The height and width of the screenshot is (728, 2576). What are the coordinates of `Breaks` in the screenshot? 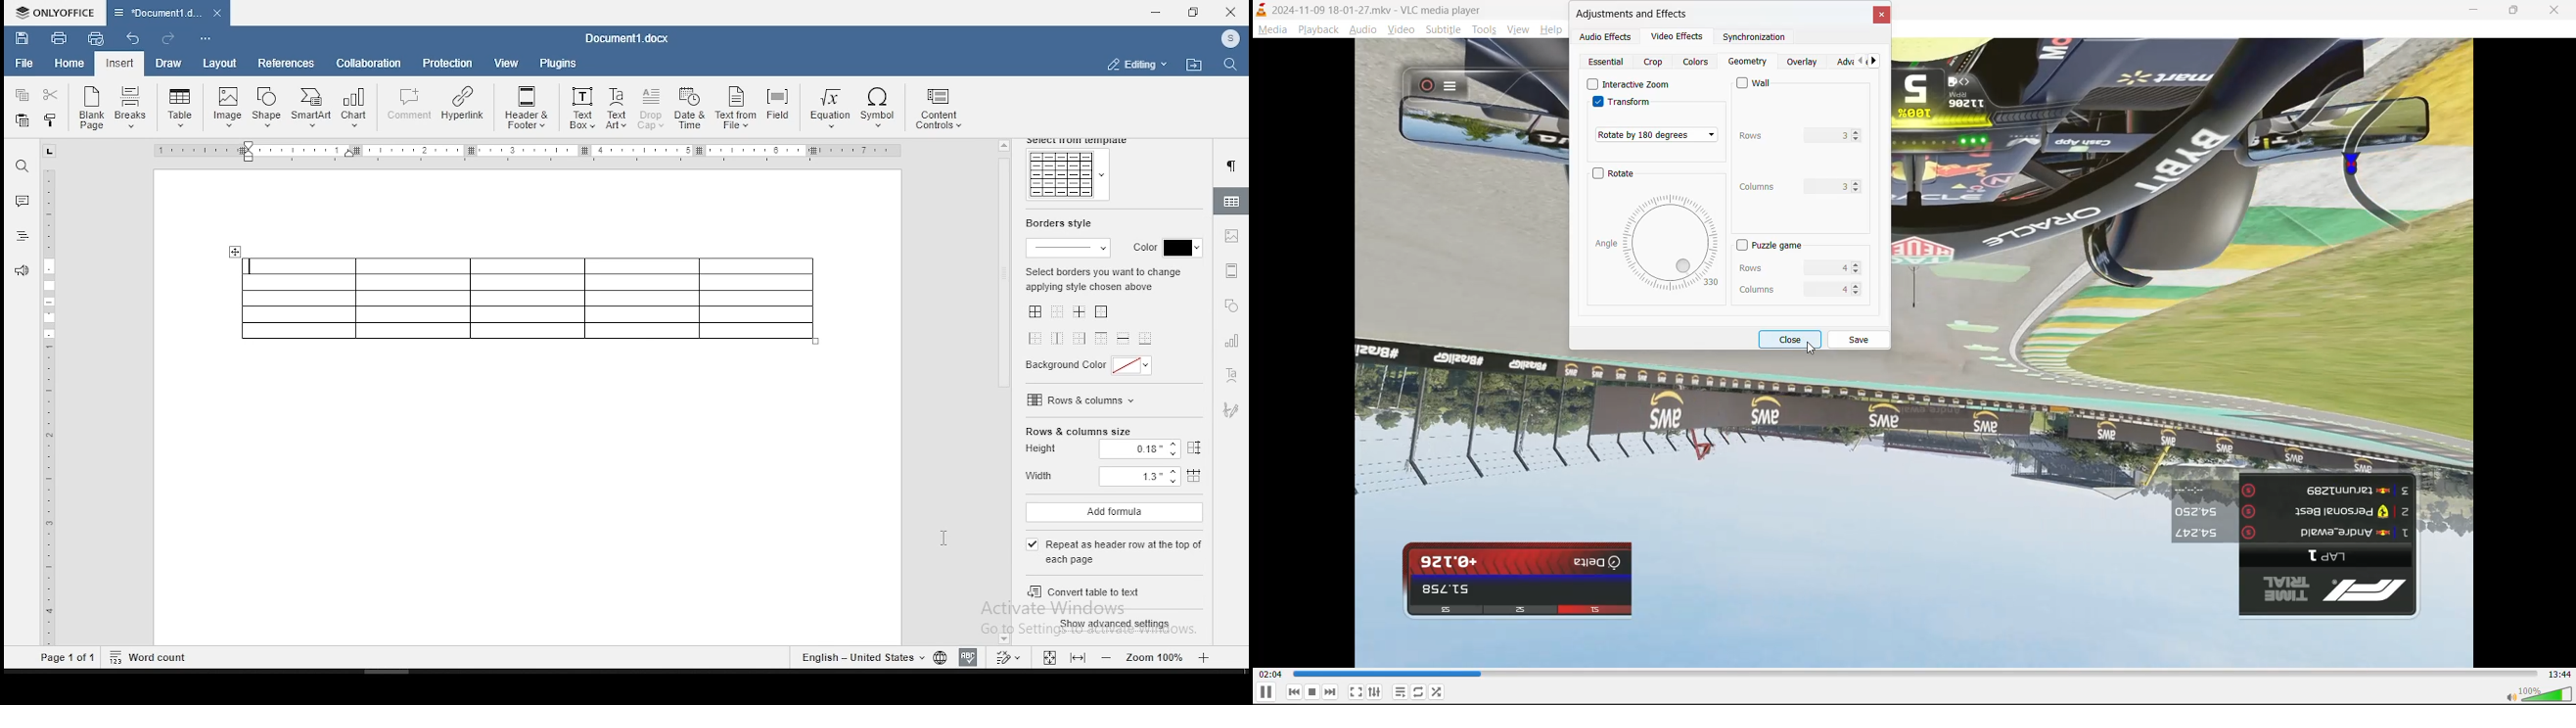 It's located at (132, 110).